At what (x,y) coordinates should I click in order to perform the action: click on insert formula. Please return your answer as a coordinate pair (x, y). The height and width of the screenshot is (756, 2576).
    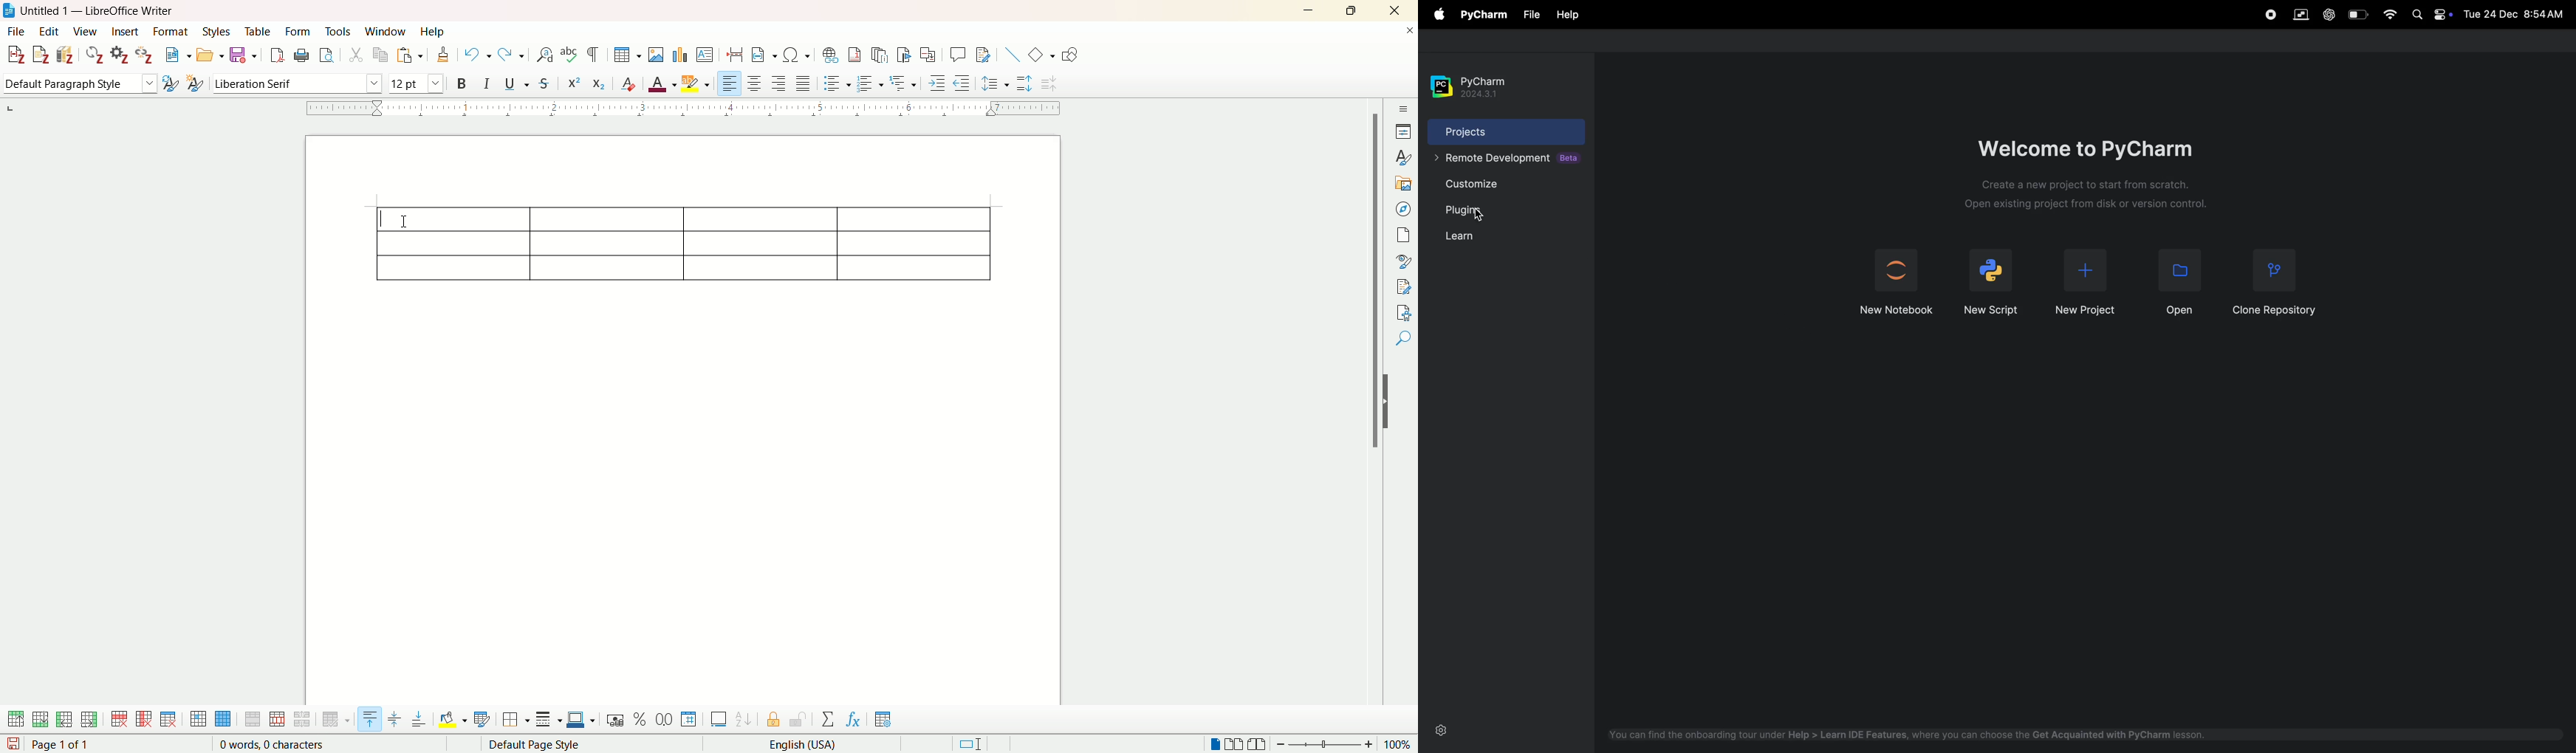
    Looking at the image, I should click on (854, 720).